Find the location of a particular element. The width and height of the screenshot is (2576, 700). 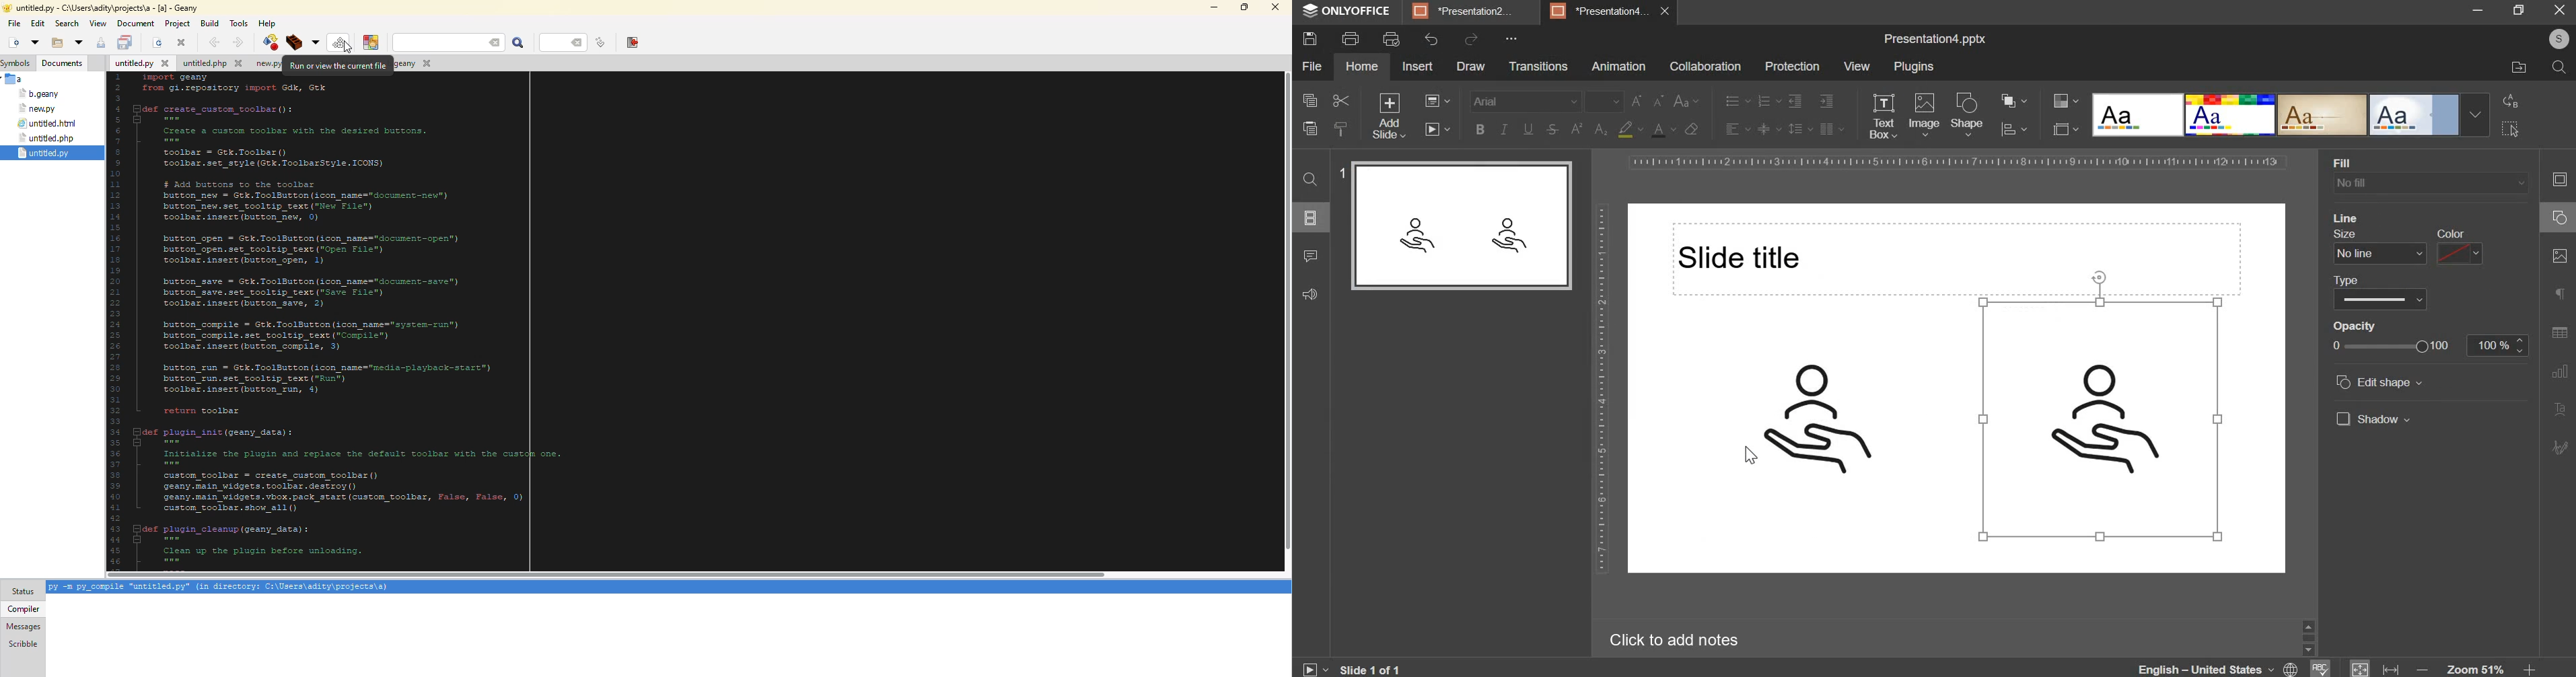

clear styles is located at coordinates (1692, 129).